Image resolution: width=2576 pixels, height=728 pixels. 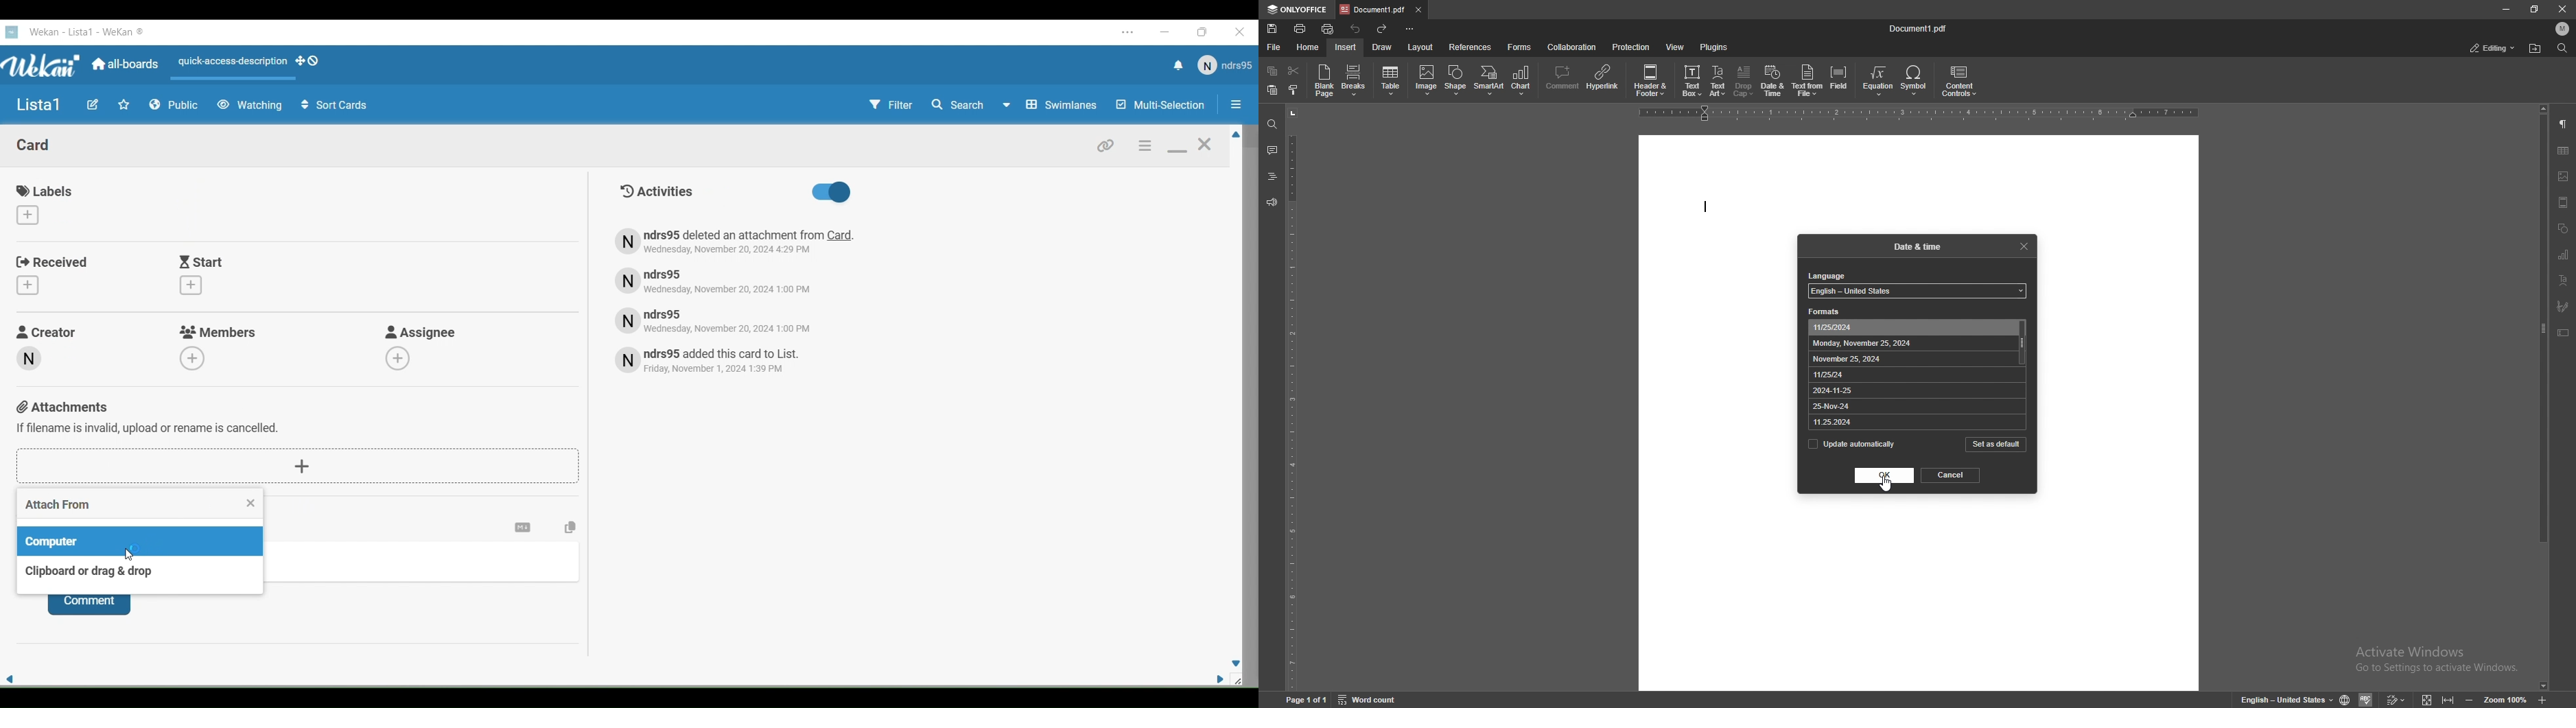 I want to click on blank page, so click(x=1324, y=81).